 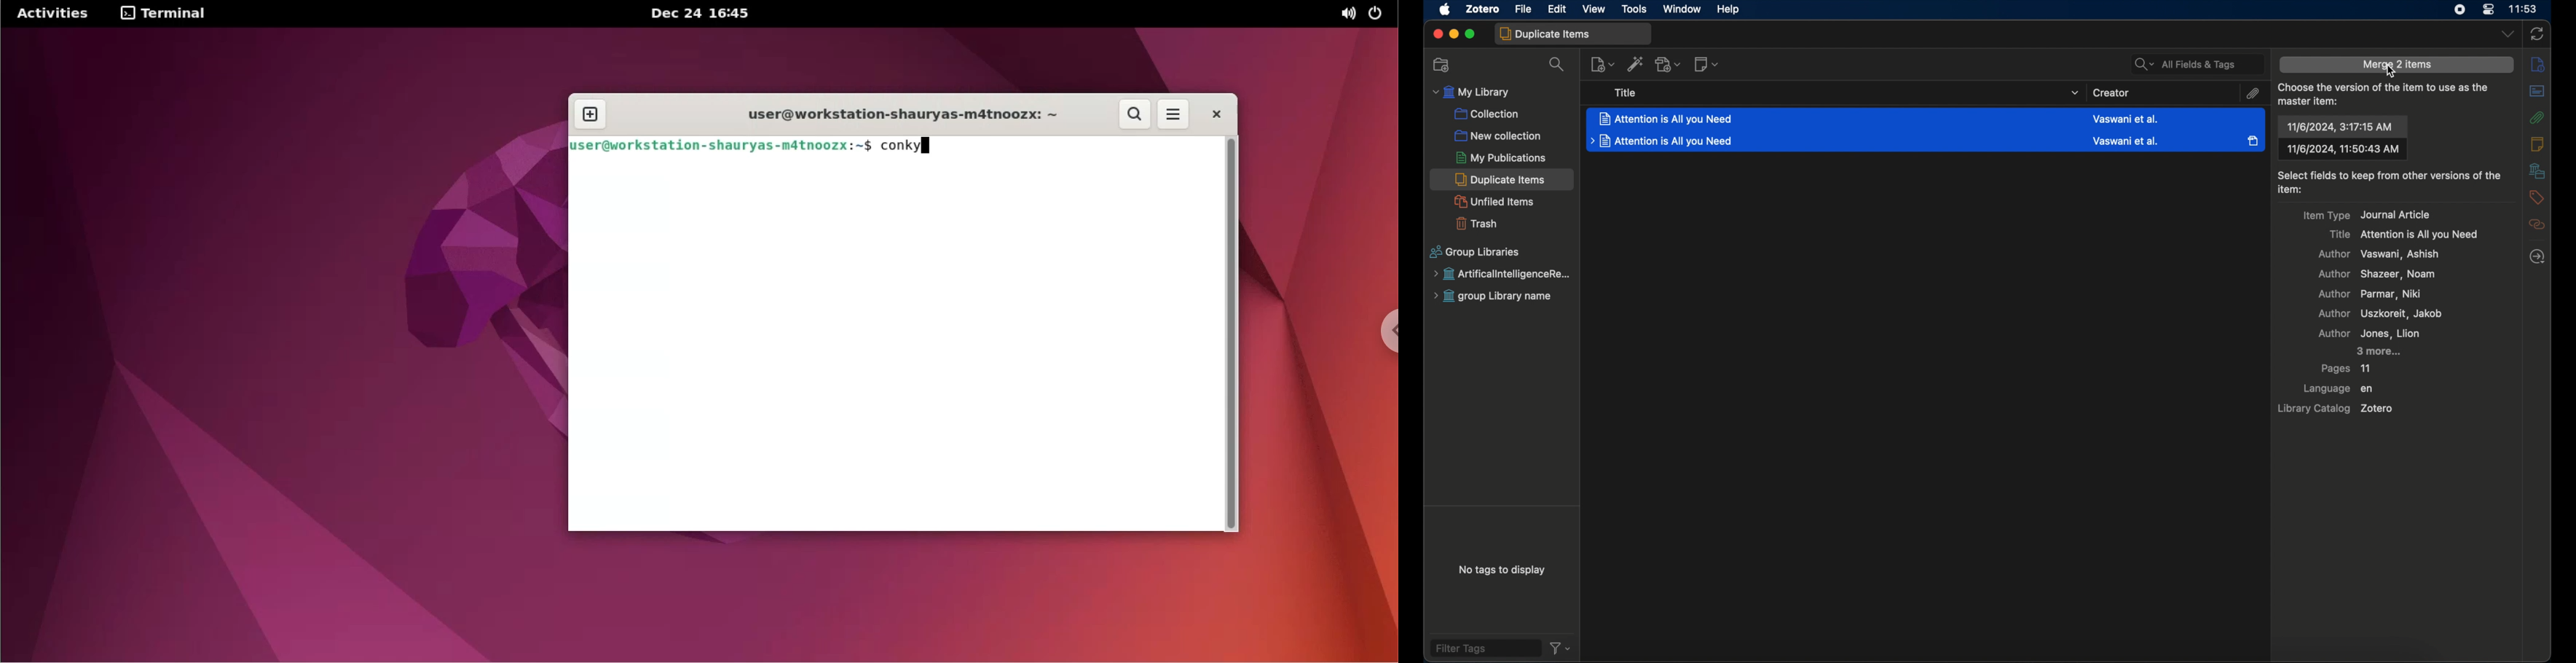 I want to click on window, so click(x=1682, y=9).